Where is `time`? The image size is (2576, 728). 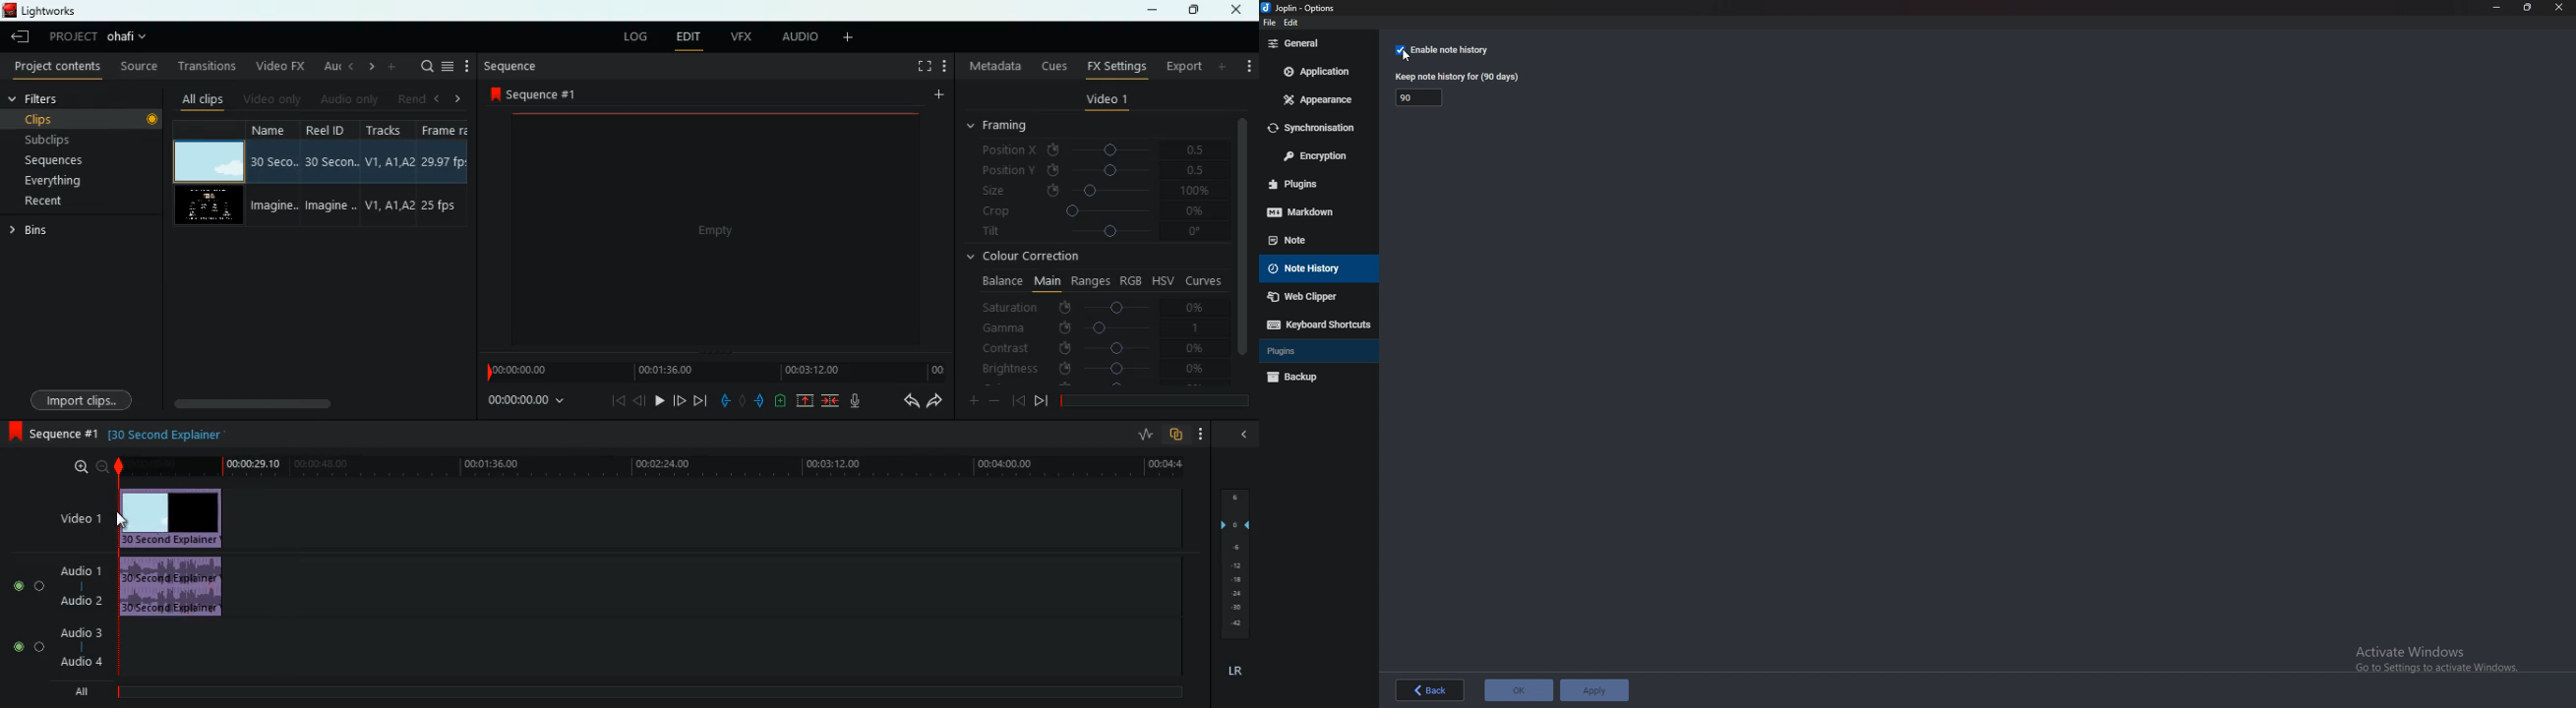
time is located at coordinates (164, 435).